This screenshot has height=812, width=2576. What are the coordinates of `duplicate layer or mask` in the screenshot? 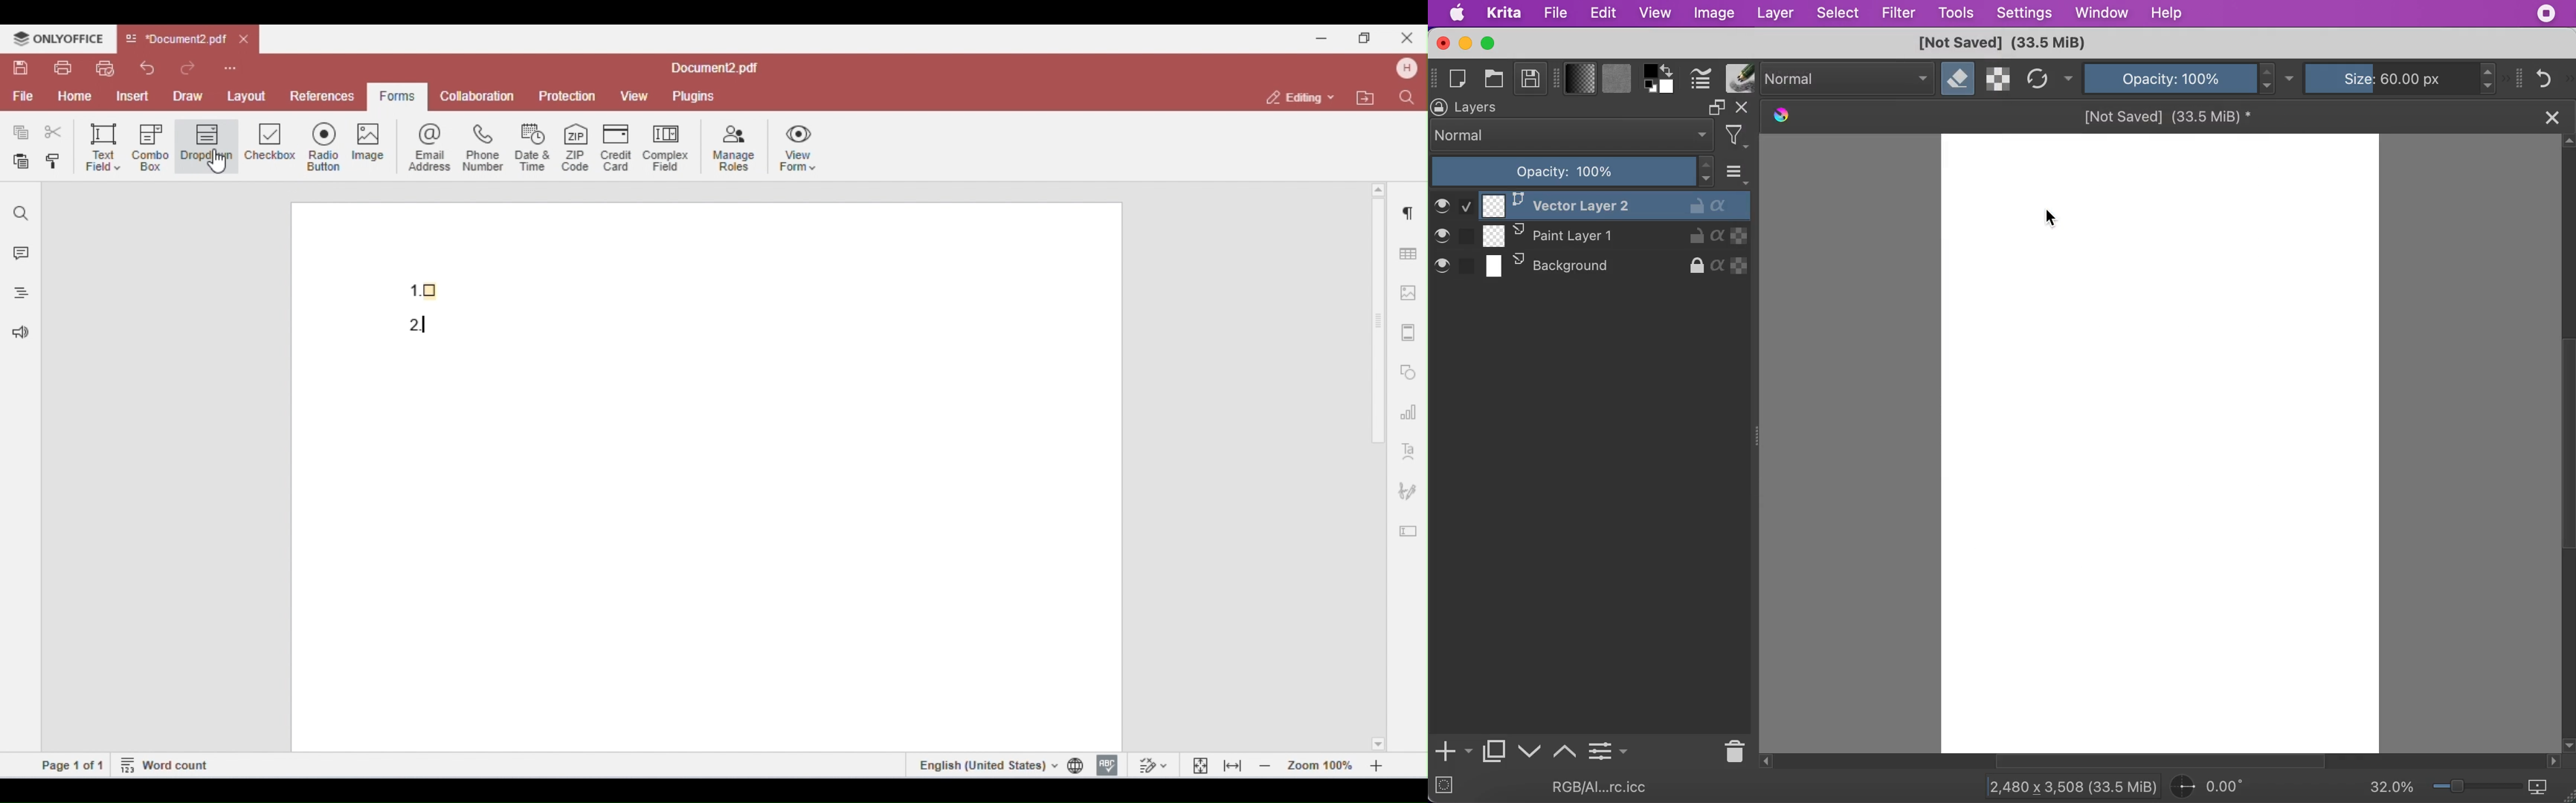 It's located at (1495, 754).